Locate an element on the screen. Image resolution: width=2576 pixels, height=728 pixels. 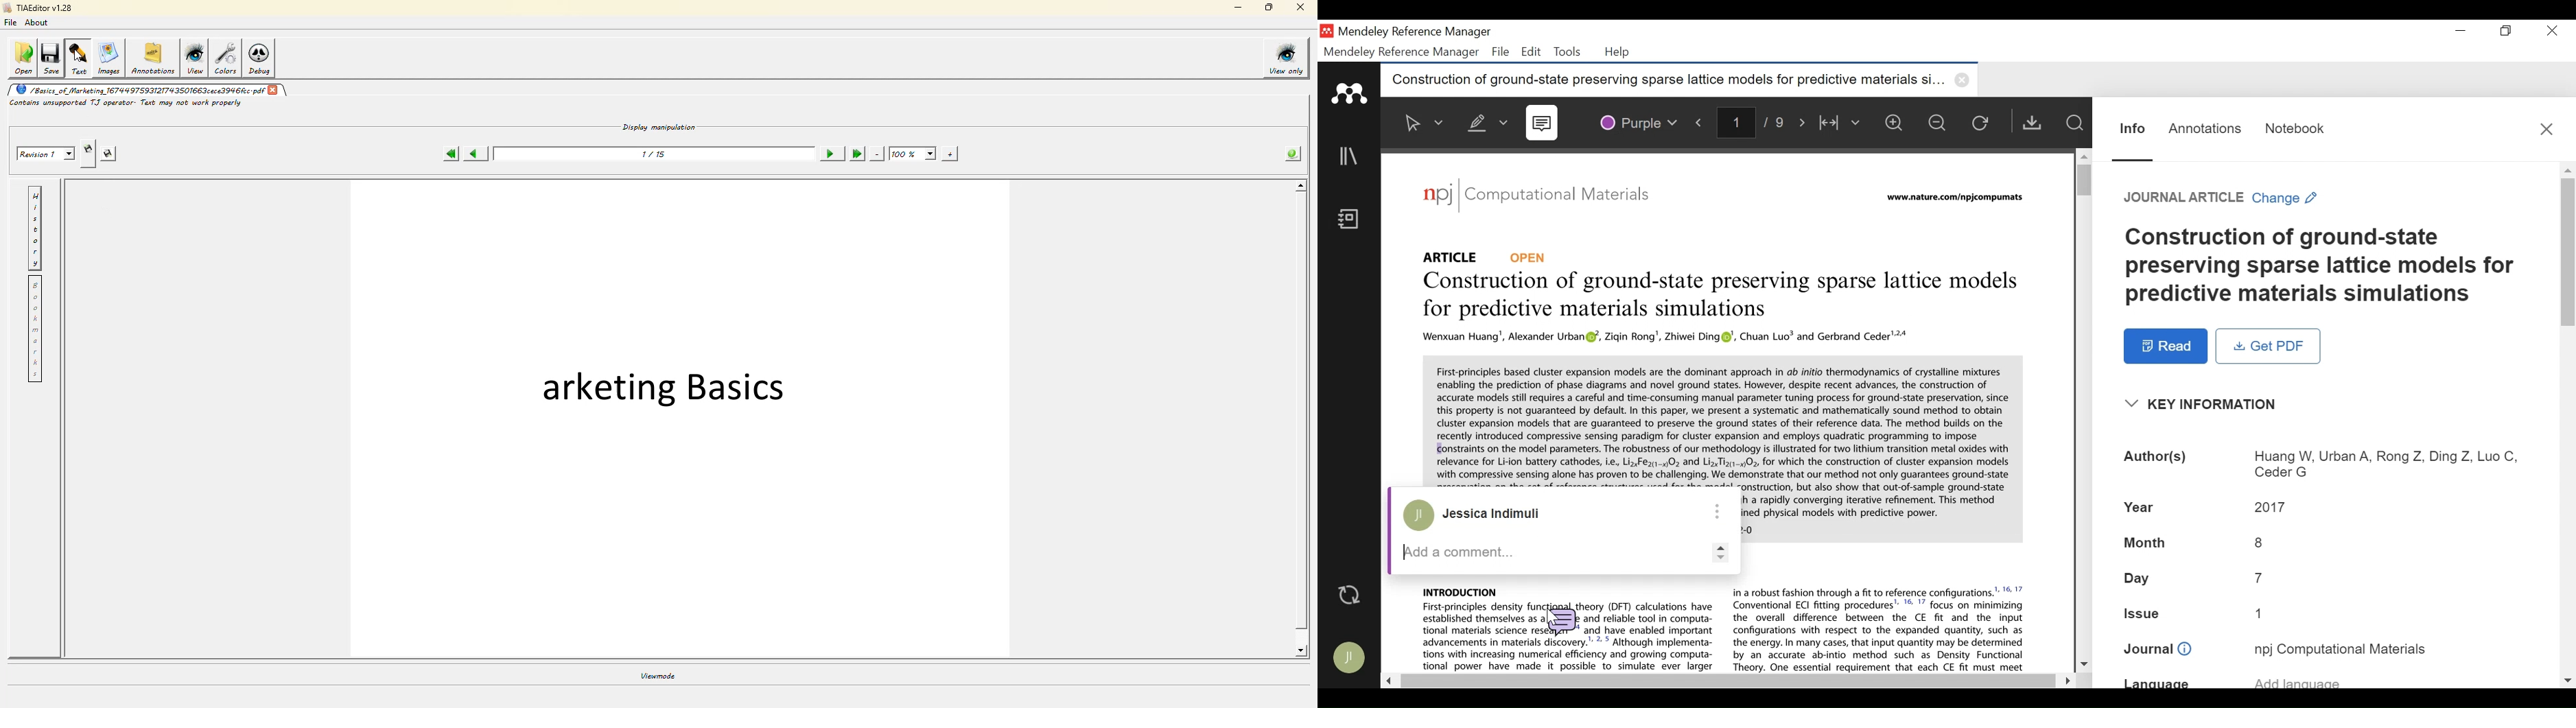
Language is located at coordinates (2324, 682).